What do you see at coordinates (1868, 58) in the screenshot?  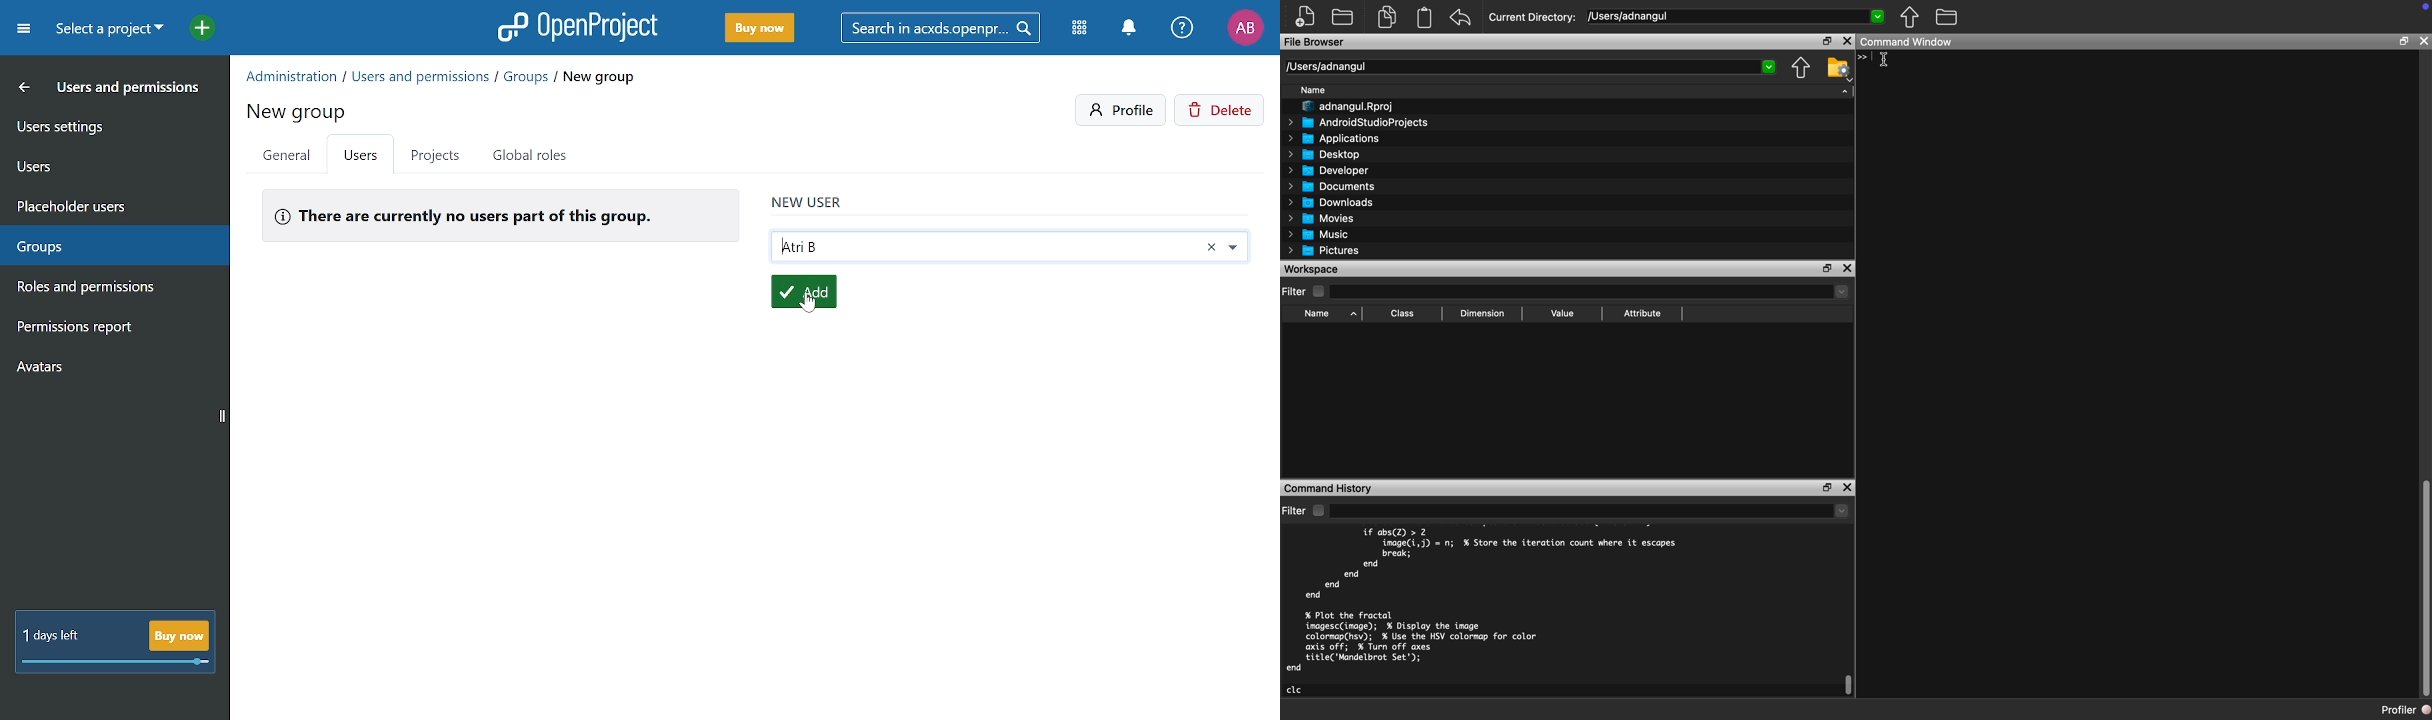 I see `Typing indicator` at bounding box center [1868, 58].